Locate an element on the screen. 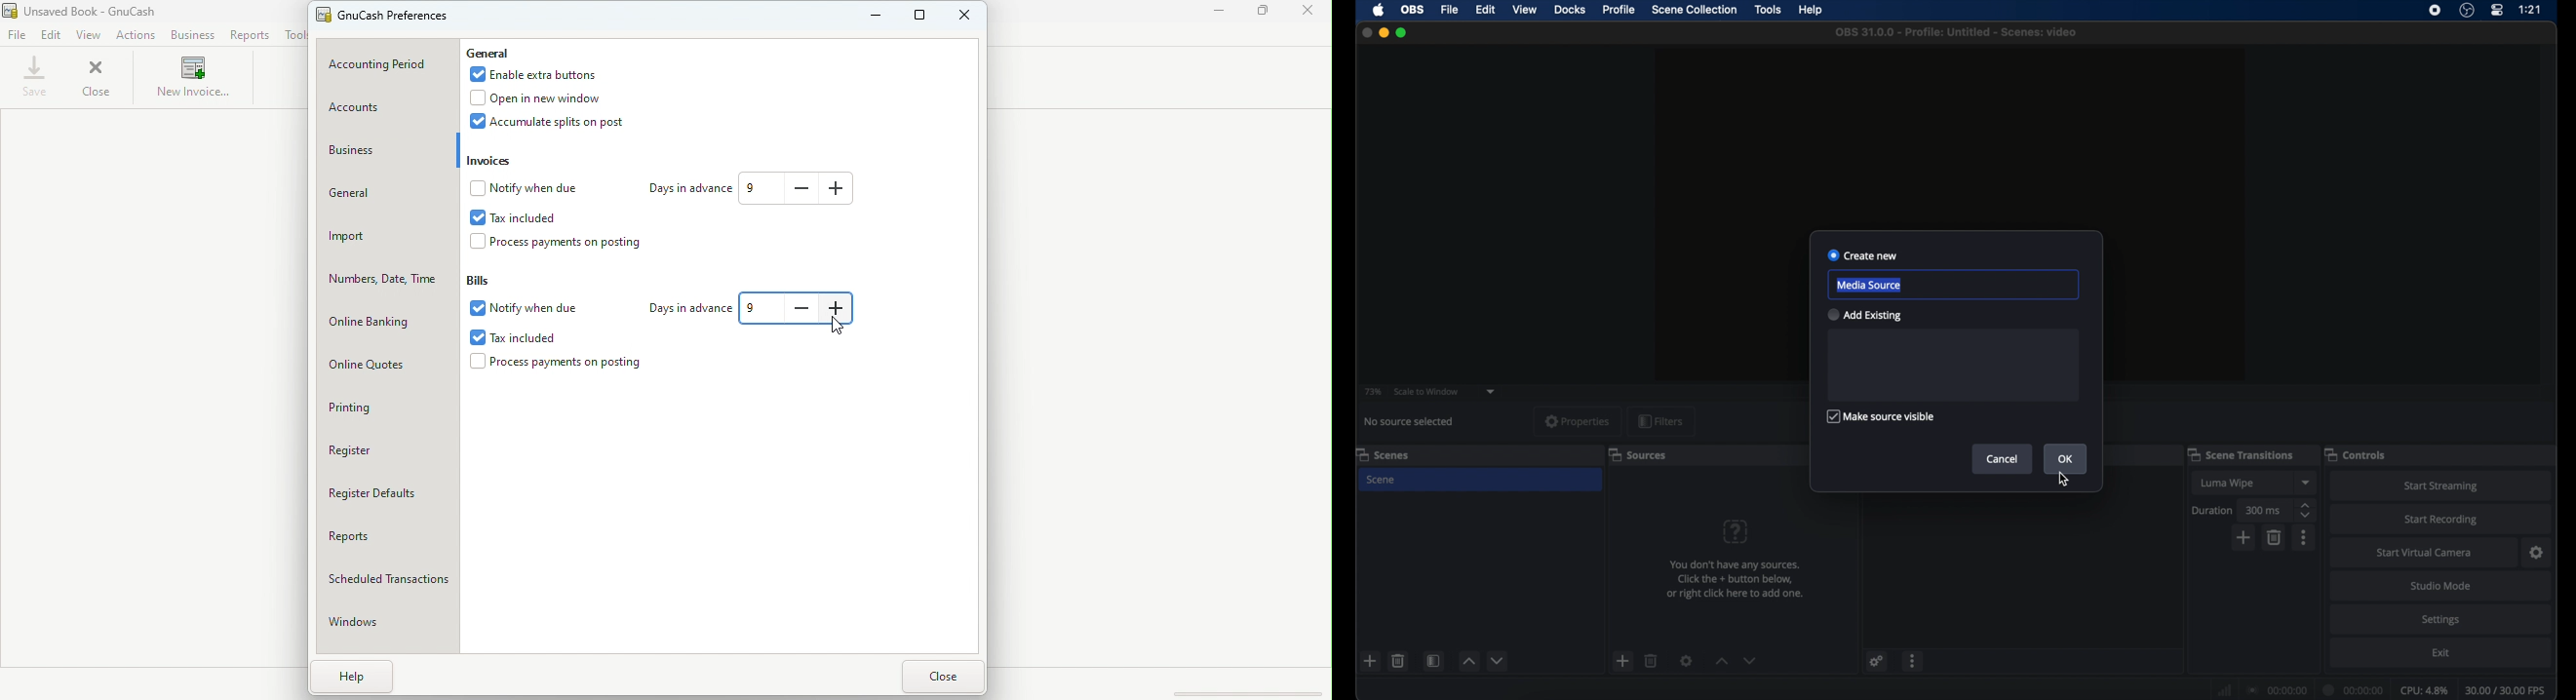 This screenshot has height=700, width=2576. Process payments on posting is located at coordinates (565, 245).